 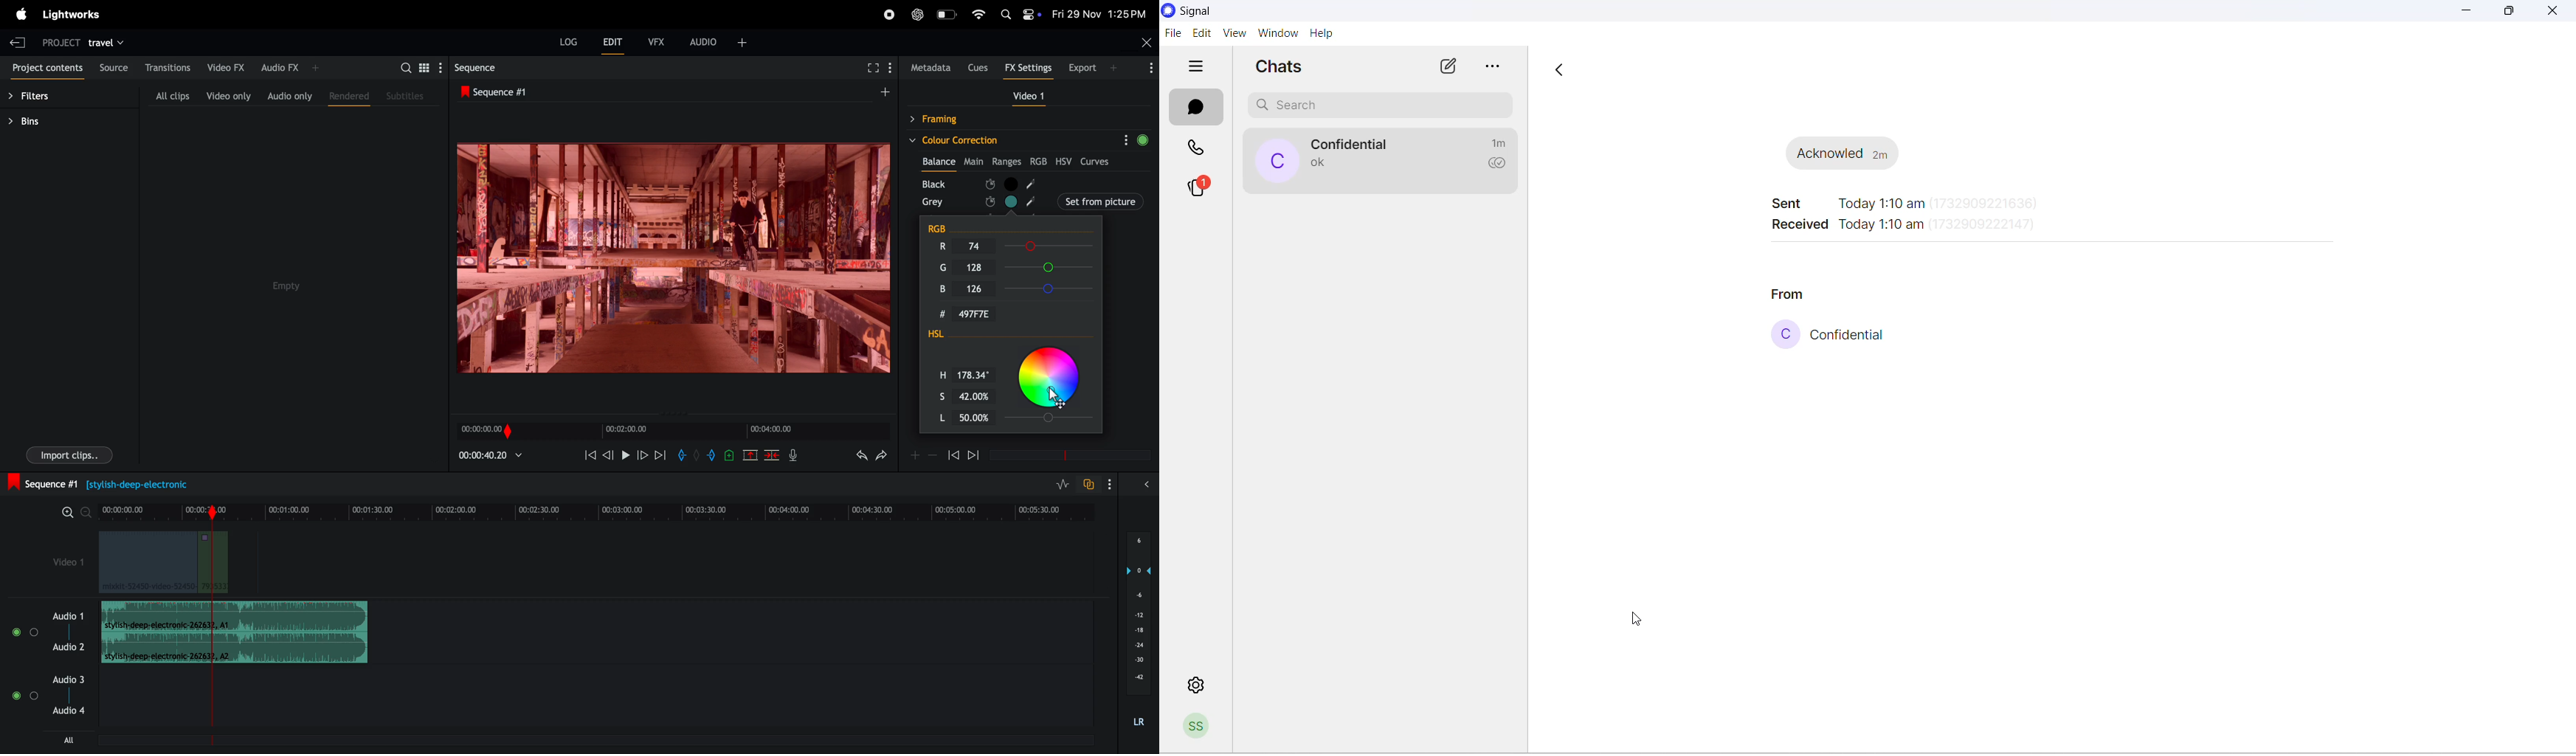 What do you see at coordinates (869, 66) in the screenshot?
I see `fullscreen` at bounding box center [869, 66].